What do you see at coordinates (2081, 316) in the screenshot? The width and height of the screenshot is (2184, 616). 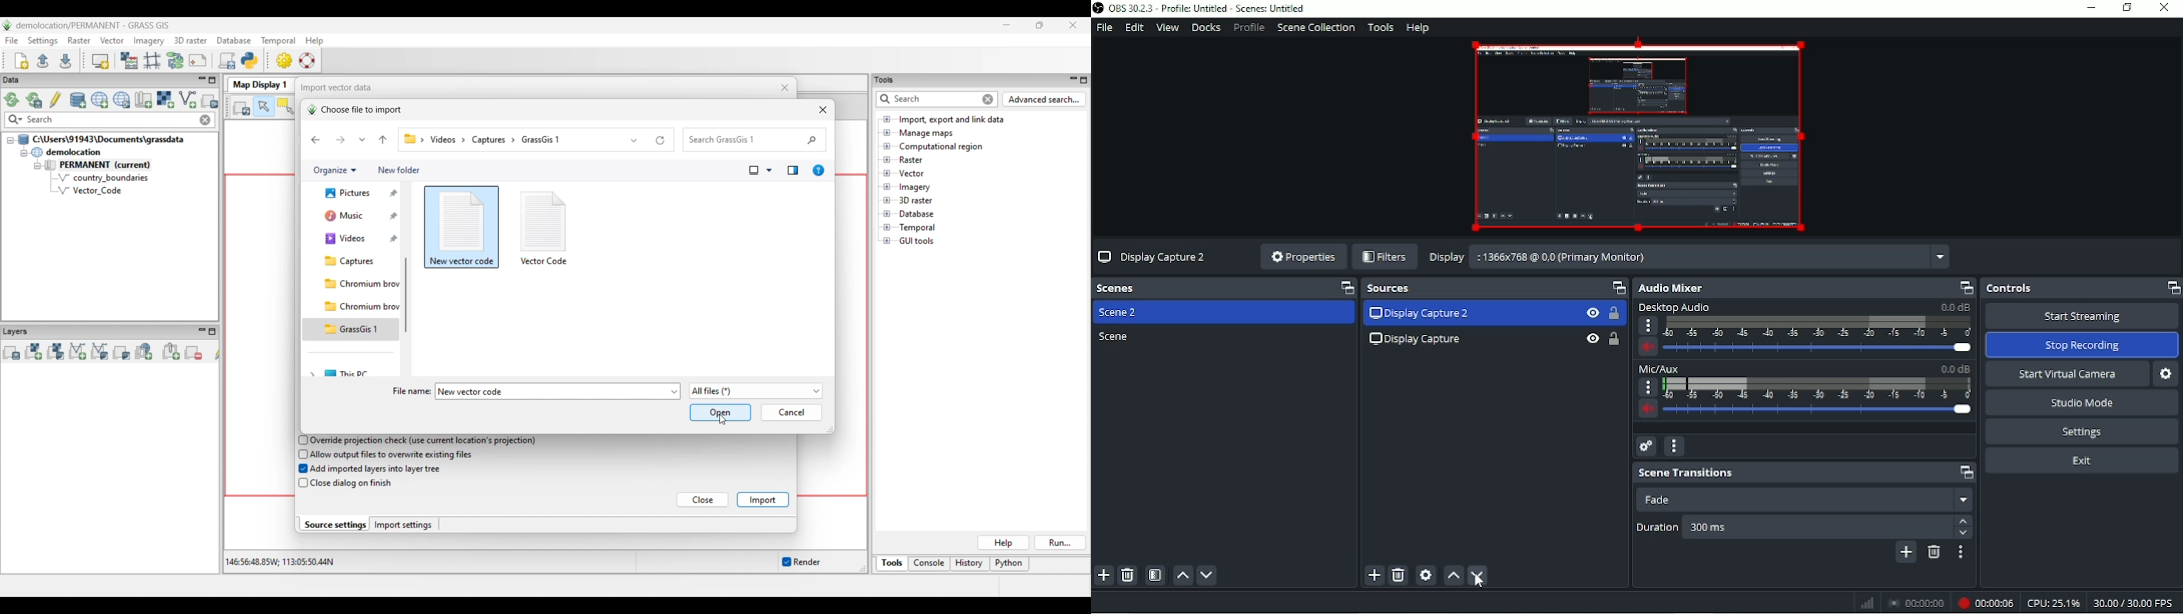 I see `Start streaming` at bounding box center [2081, 316].